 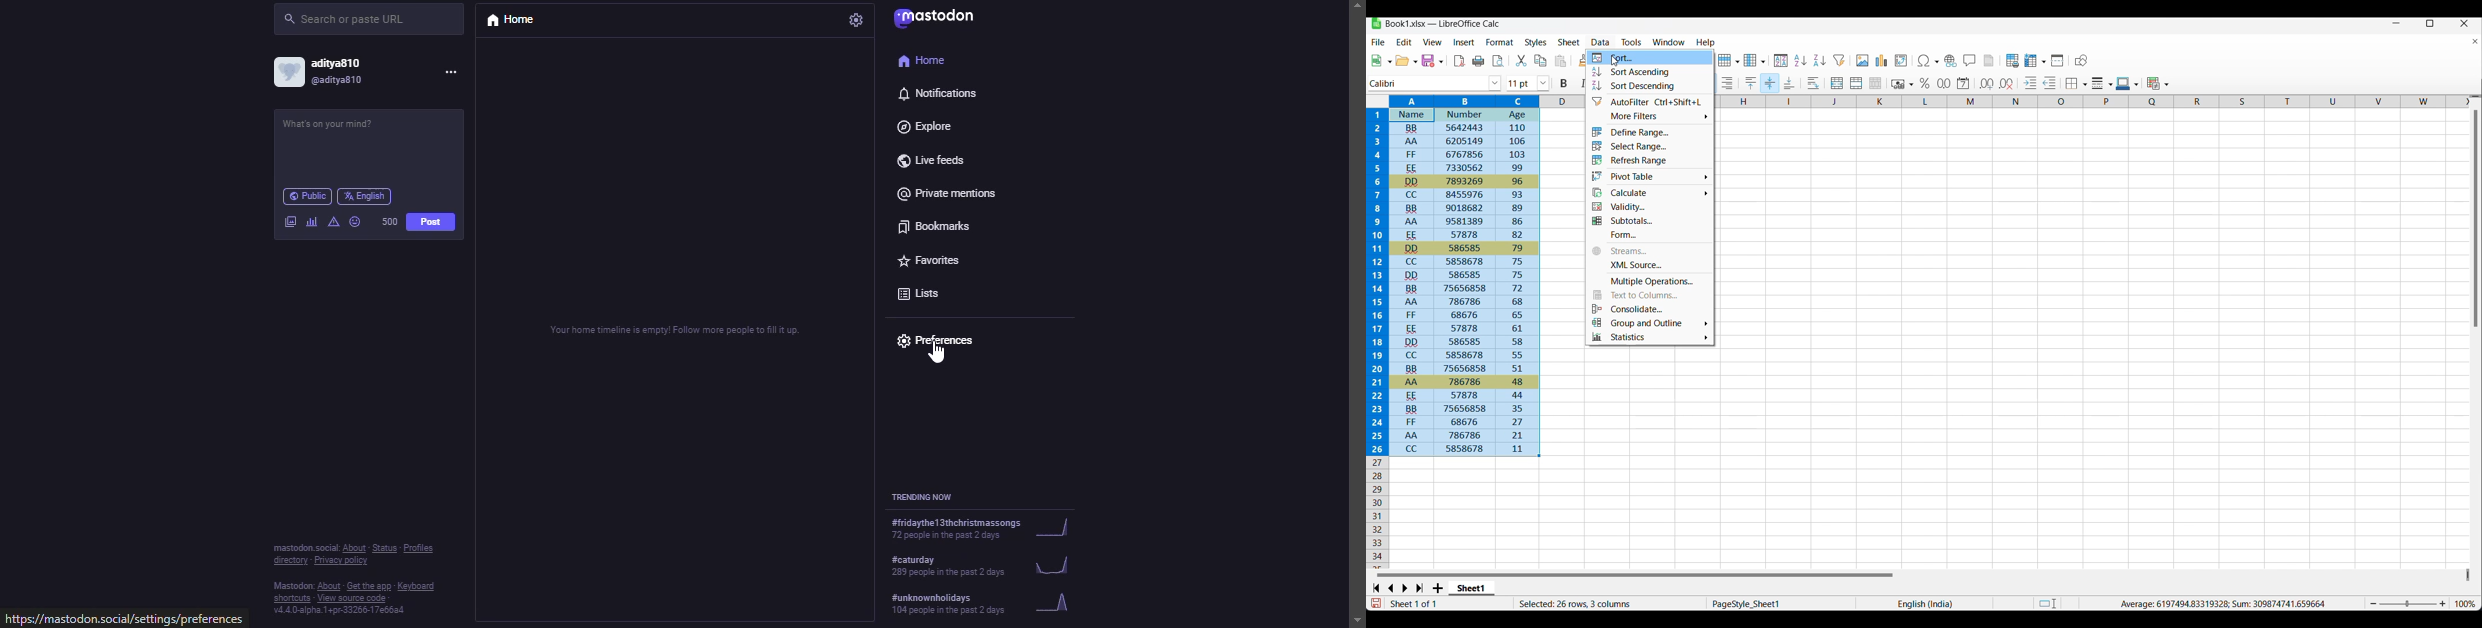 What do you see at coordinates (2050, 83) in the screenshot?
I see `Decrease indentation` at bounding box center [2050, 83].